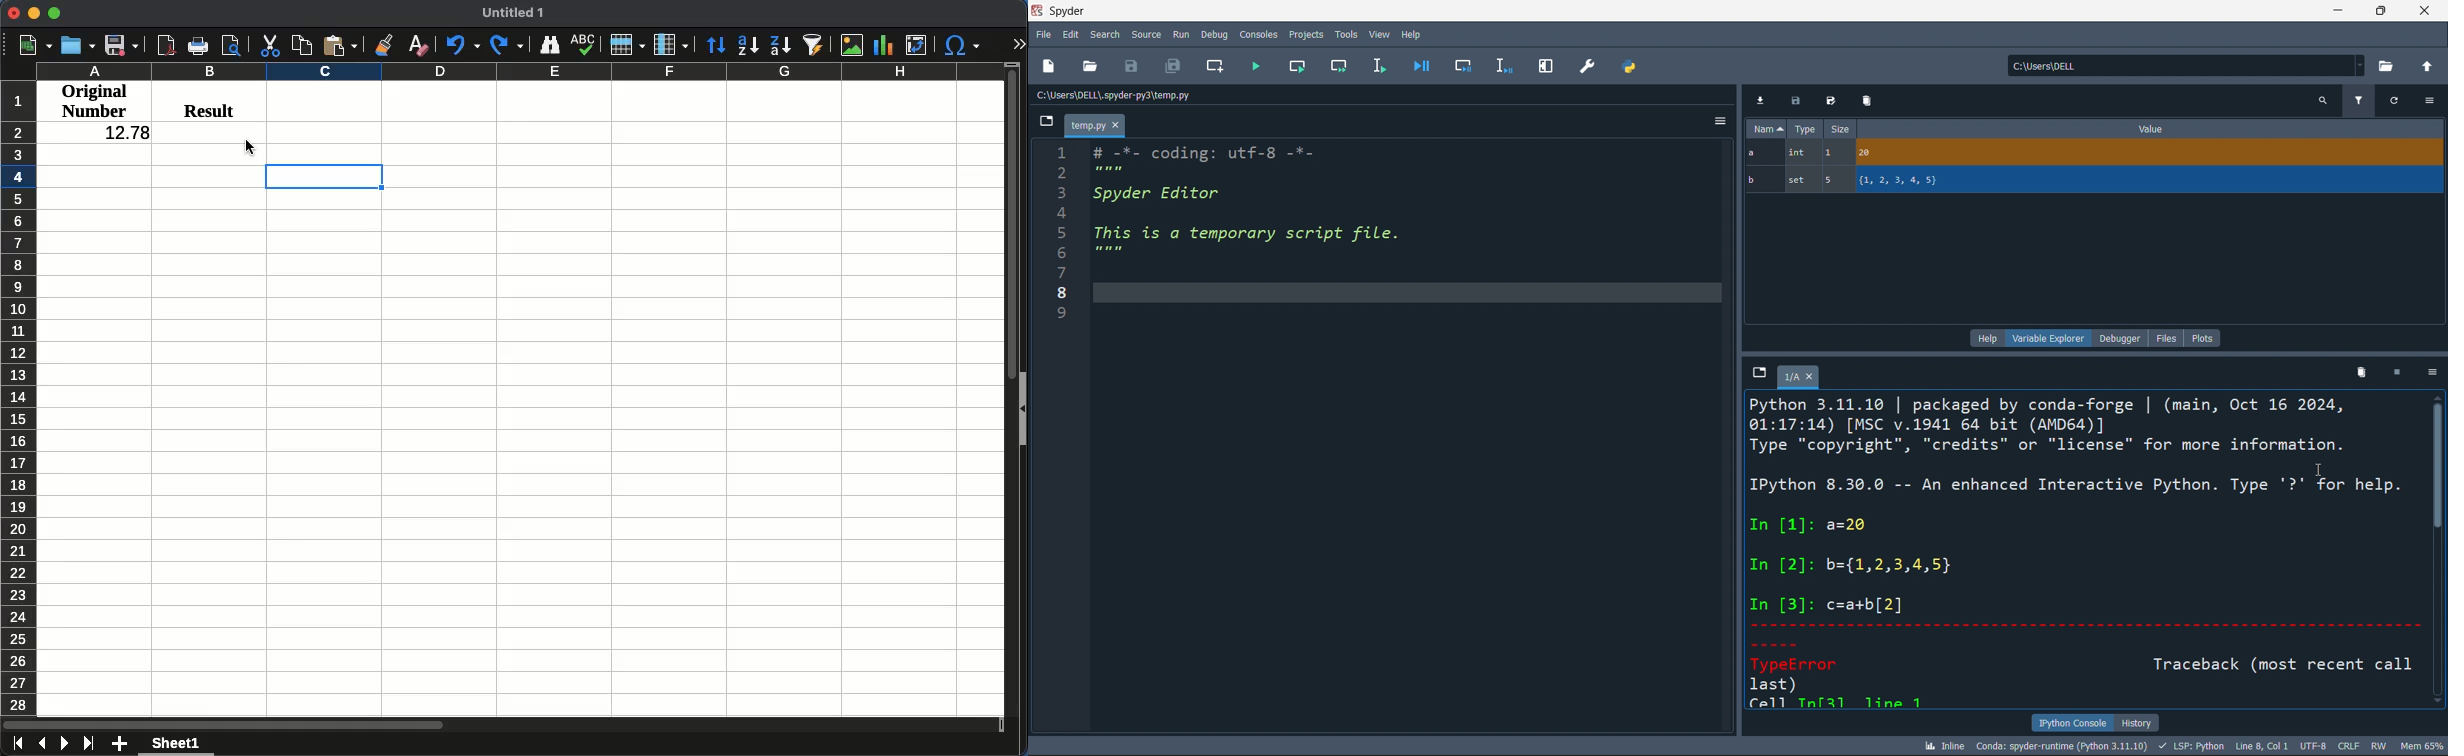 This screenshot has width=2464, height=756. I want to click on Spyder, so click(1109, 11).